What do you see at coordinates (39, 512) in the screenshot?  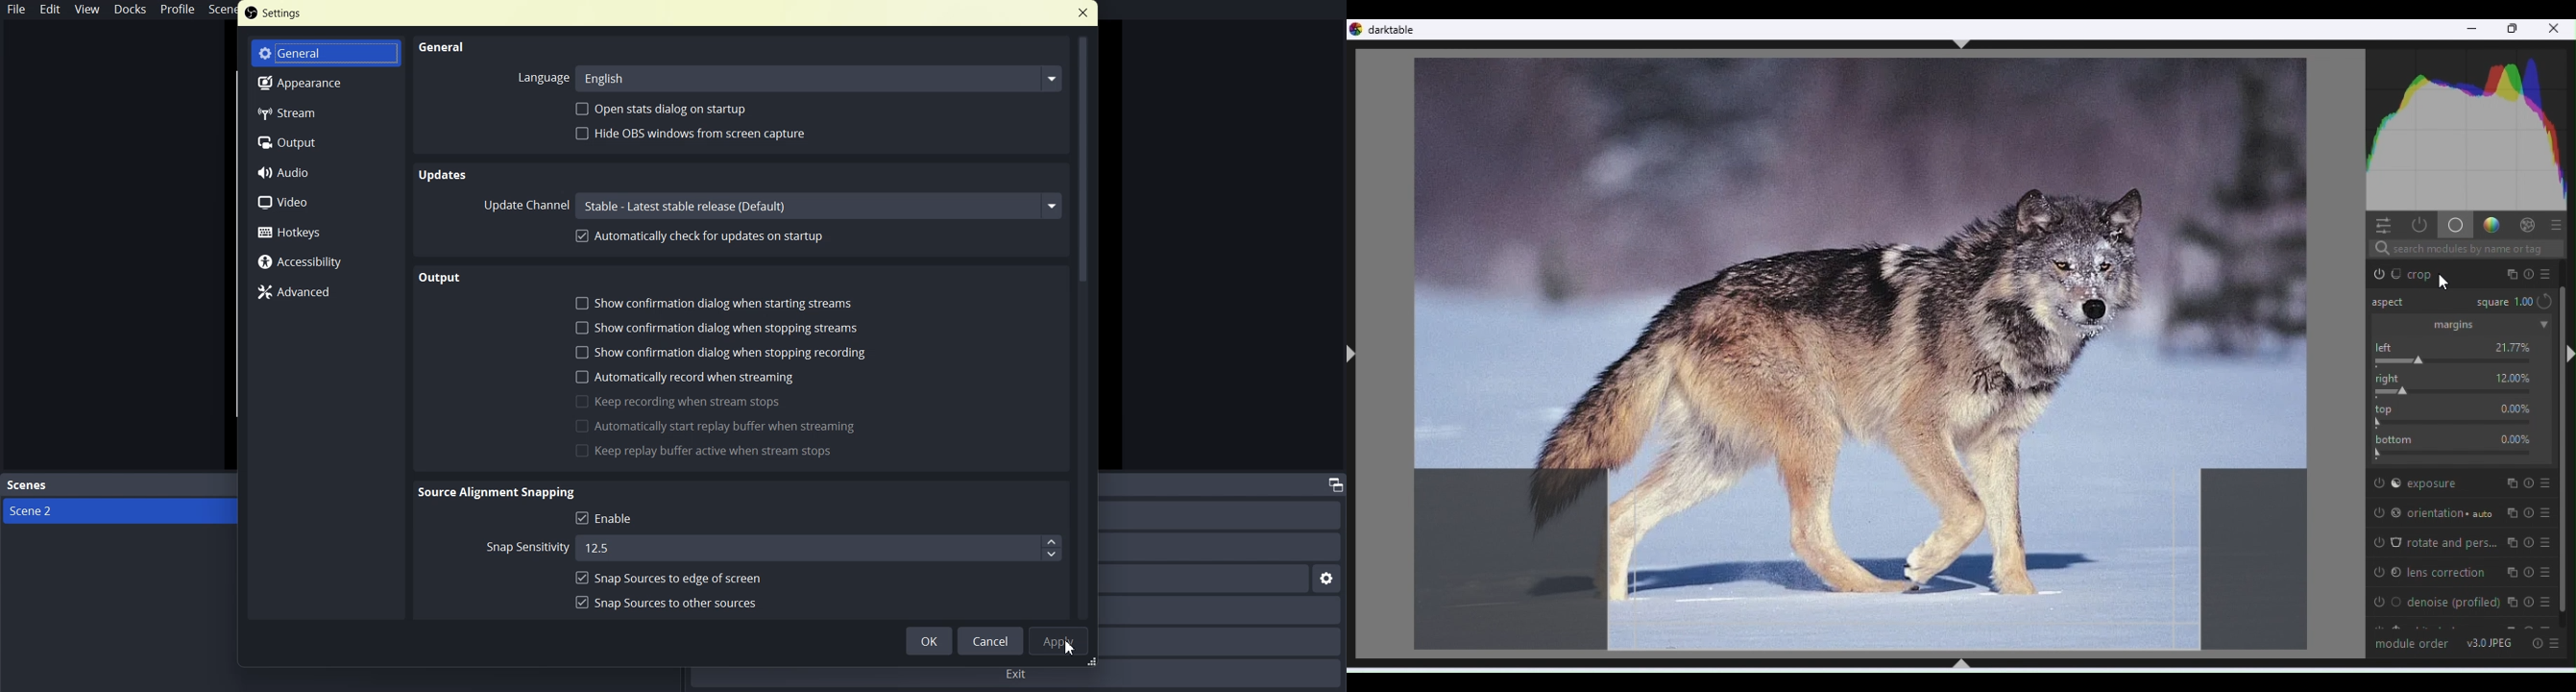 I see `scene 2` at bounding box center [39, 512].